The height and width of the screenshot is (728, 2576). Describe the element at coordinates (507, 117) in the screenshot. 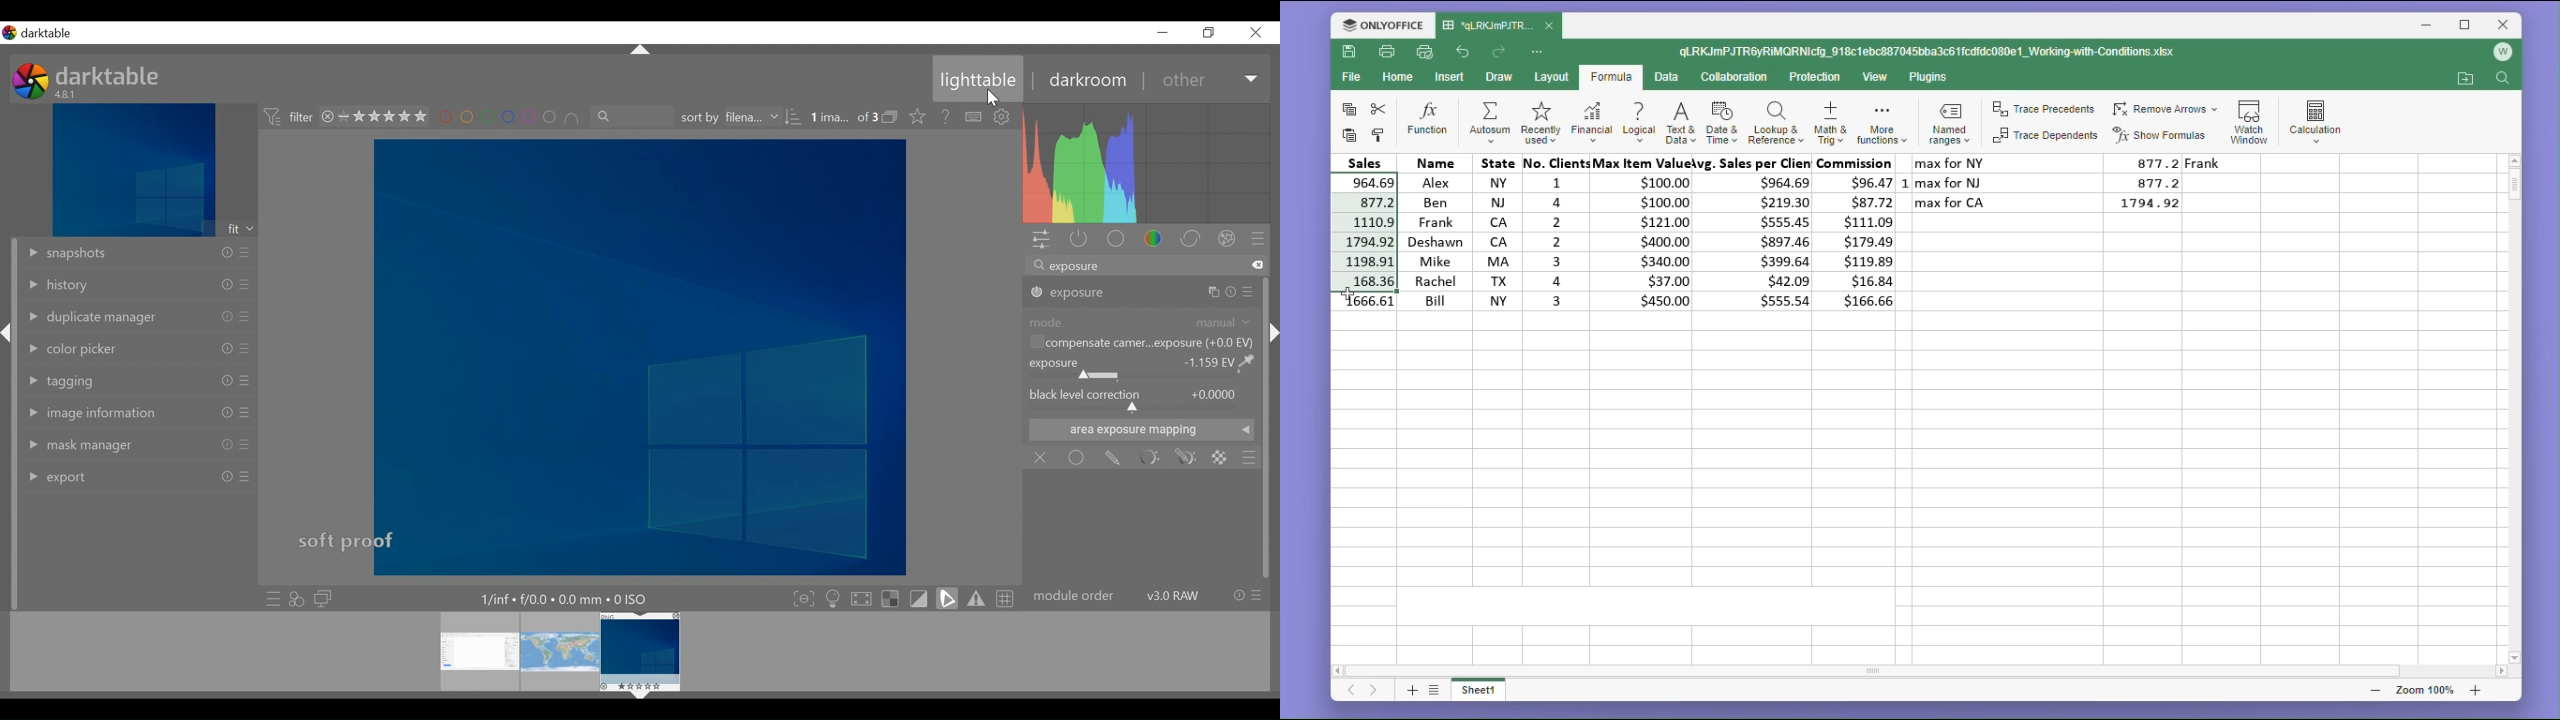

I see `filter by color label` at that location.